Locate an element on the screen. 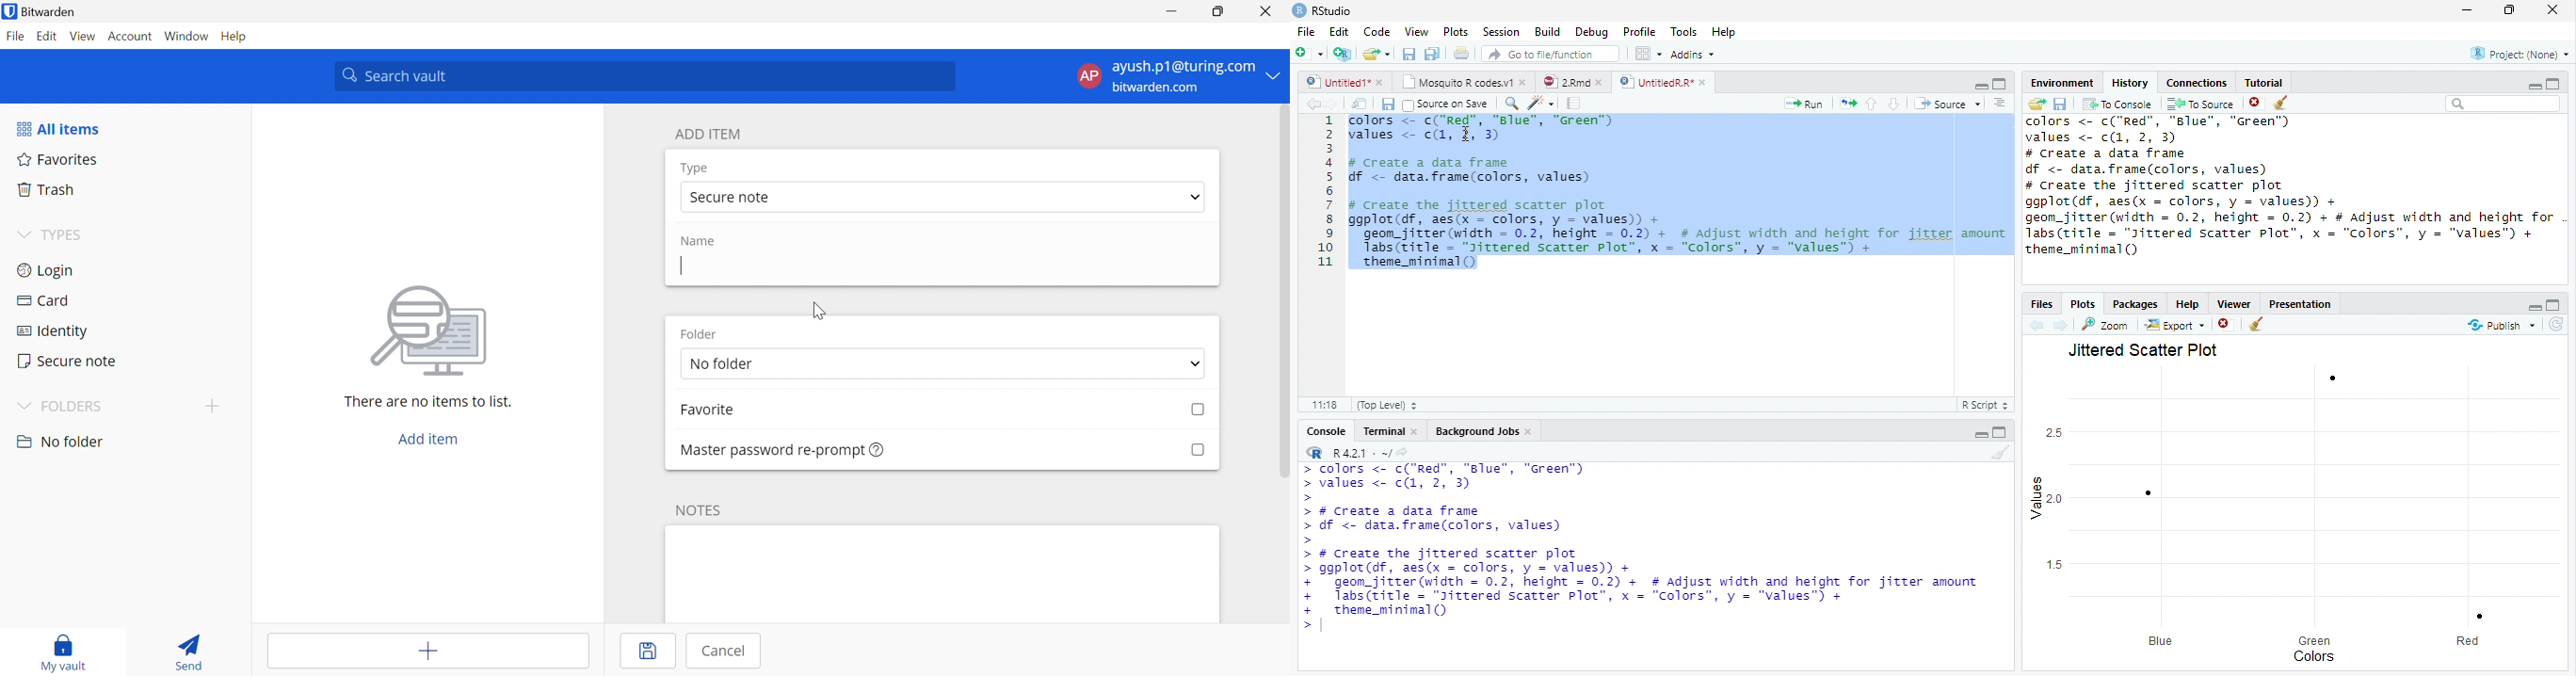 The image size is (2576, 700). Minimize is located at coordinates (2534, 307).